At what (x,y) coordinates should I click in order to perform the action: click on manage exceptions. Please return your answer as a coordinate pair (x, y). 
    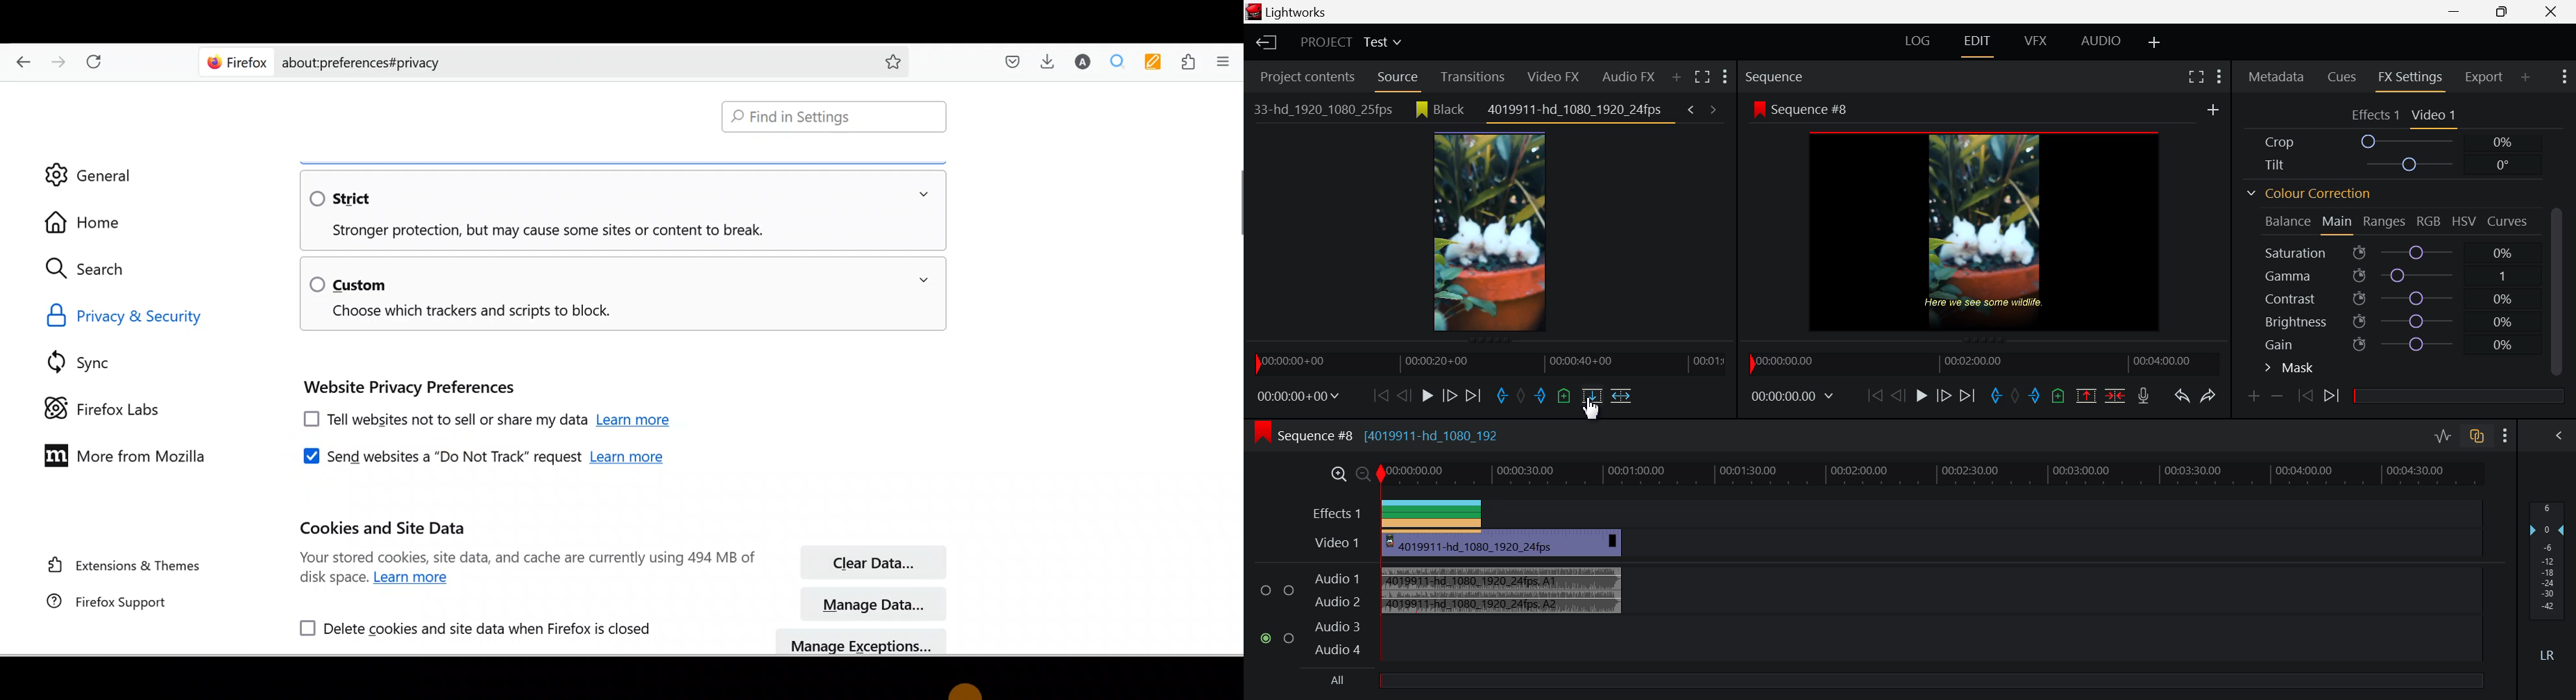
    Looking at the image, I should click on (863, 642).